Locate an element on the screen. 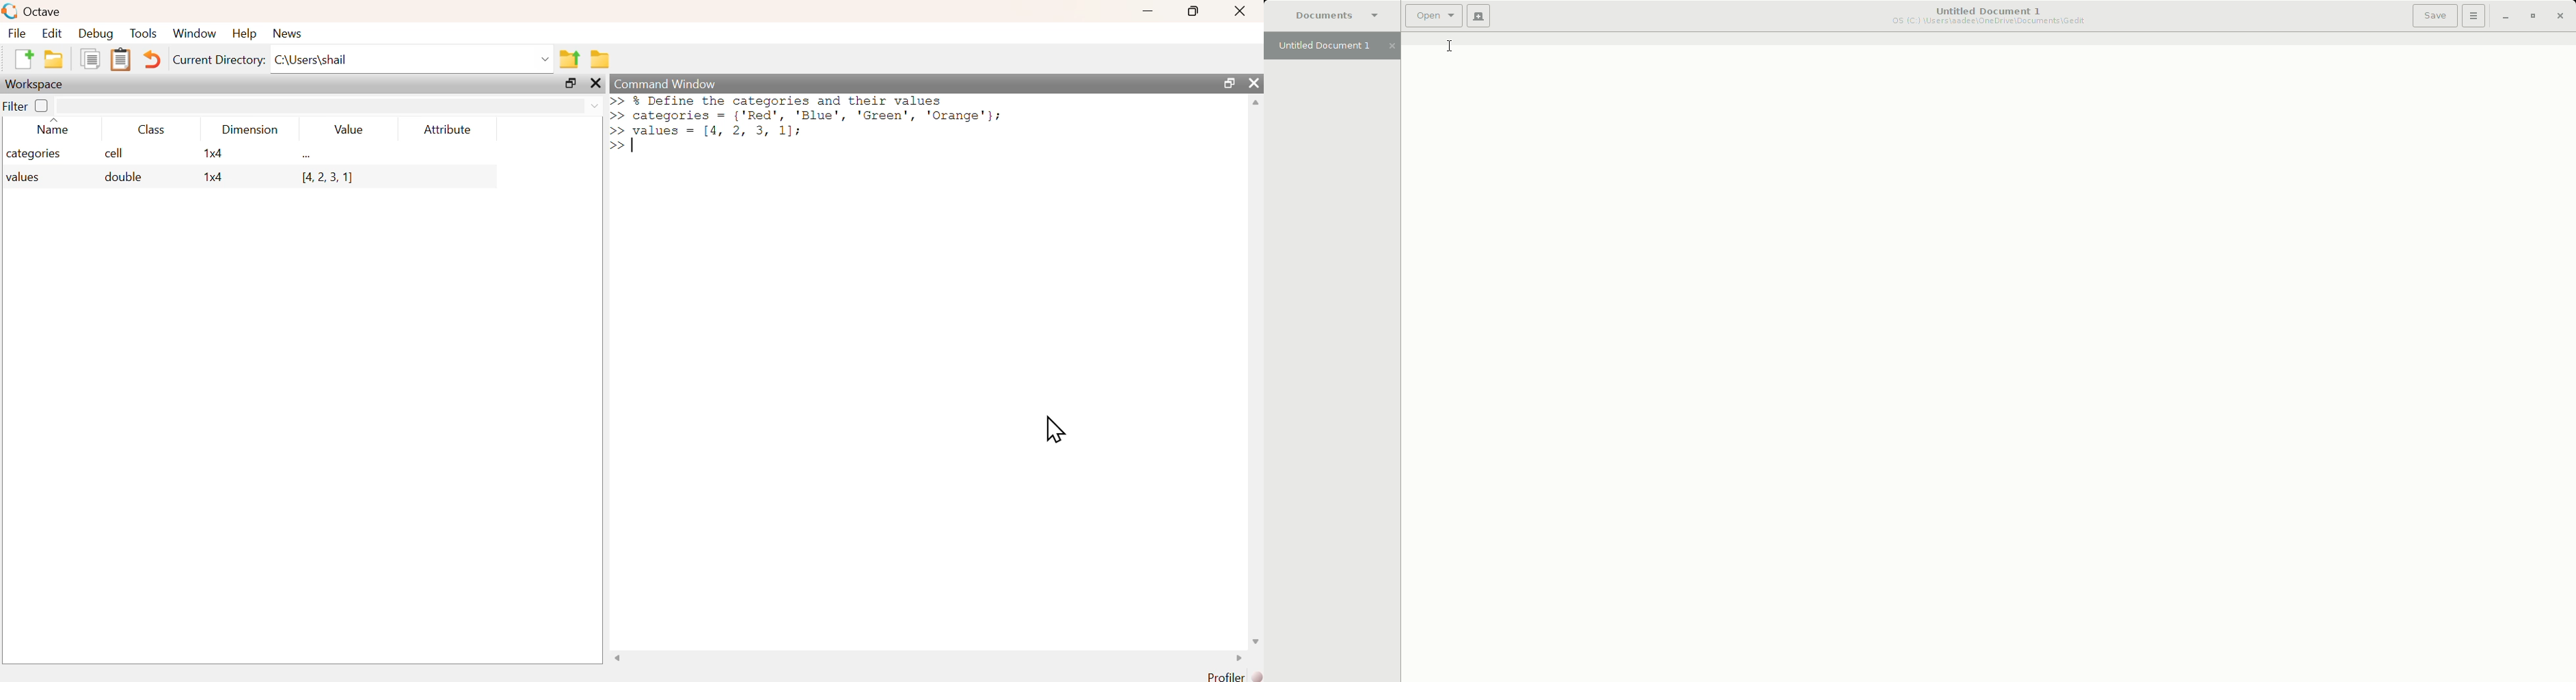  close is located at coordinates (1254, 82).